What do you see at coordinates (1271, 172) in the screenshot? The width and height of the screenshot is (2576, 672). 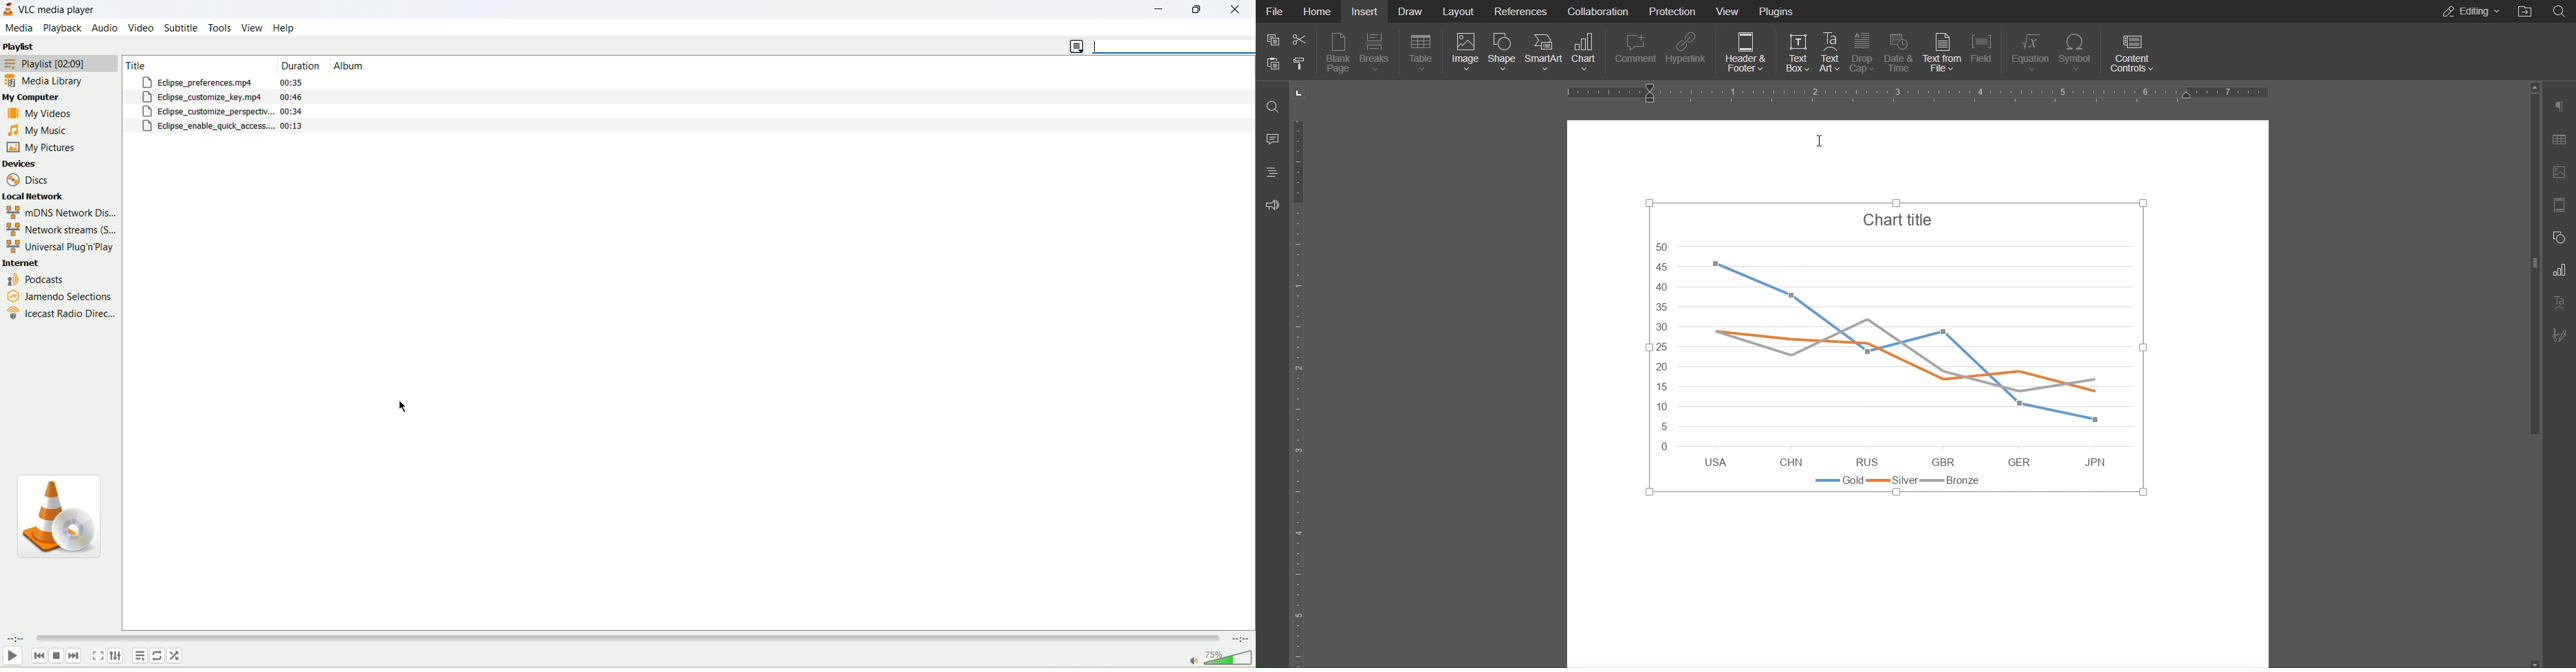 I see `Headings` at bounding box center [1271, 172].